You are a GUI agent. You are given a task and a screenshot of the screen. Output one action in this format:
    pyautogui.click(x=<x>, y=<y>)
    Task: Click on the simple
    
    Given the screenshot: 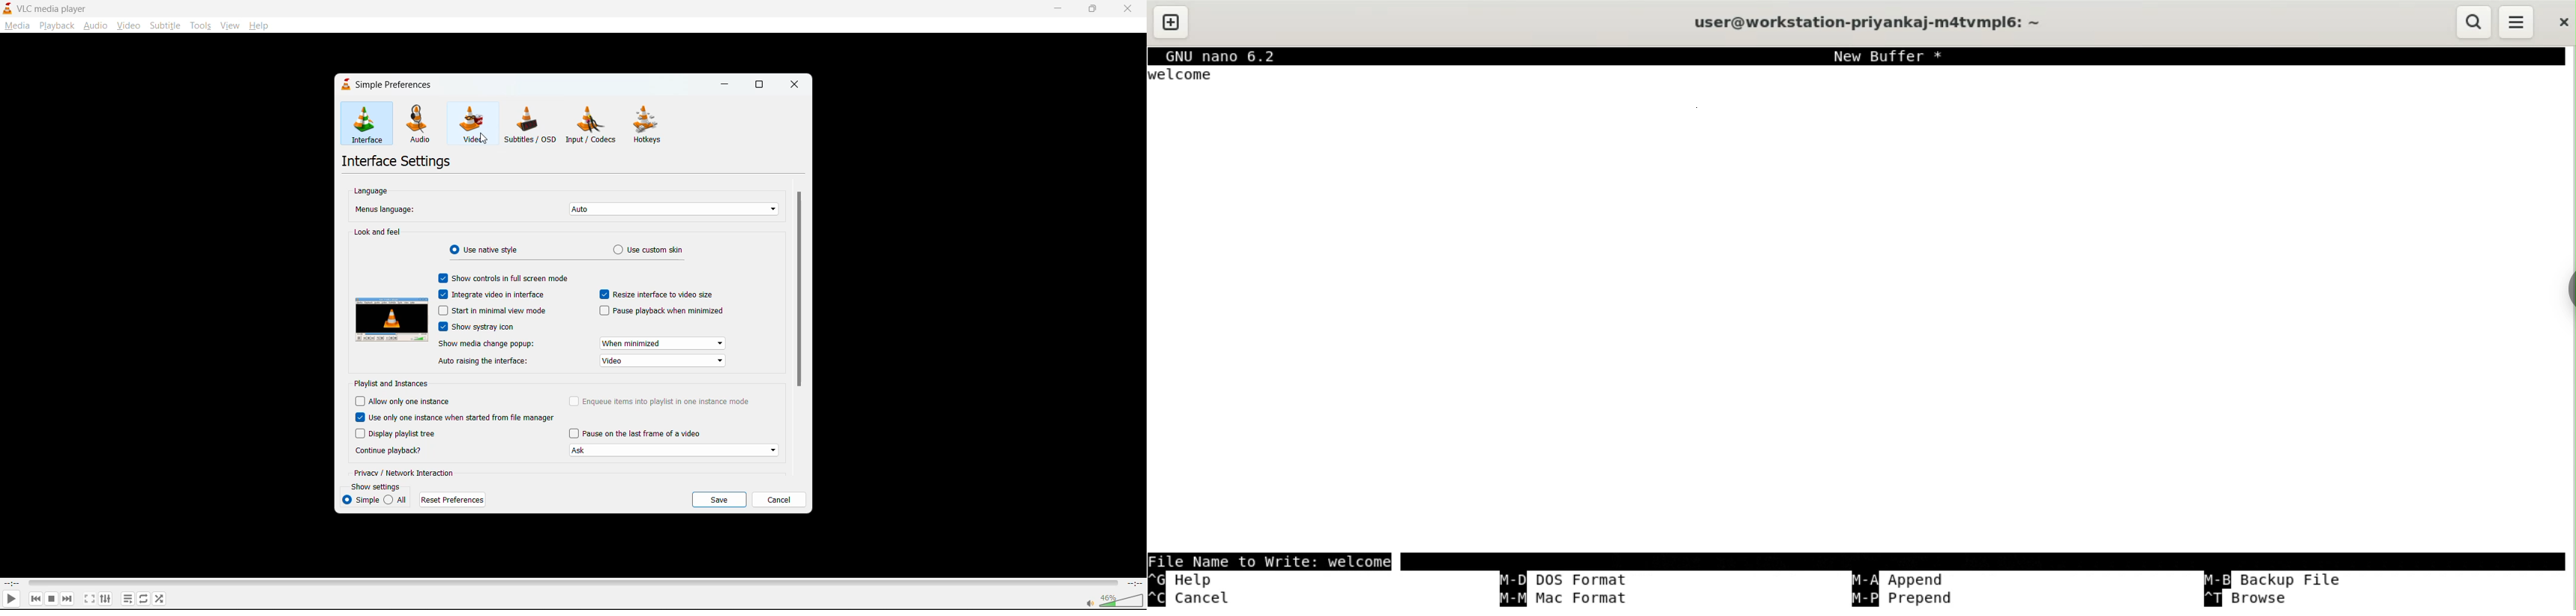 What is the action you would take?
    pyautogui.click(x=360, y=500)
    